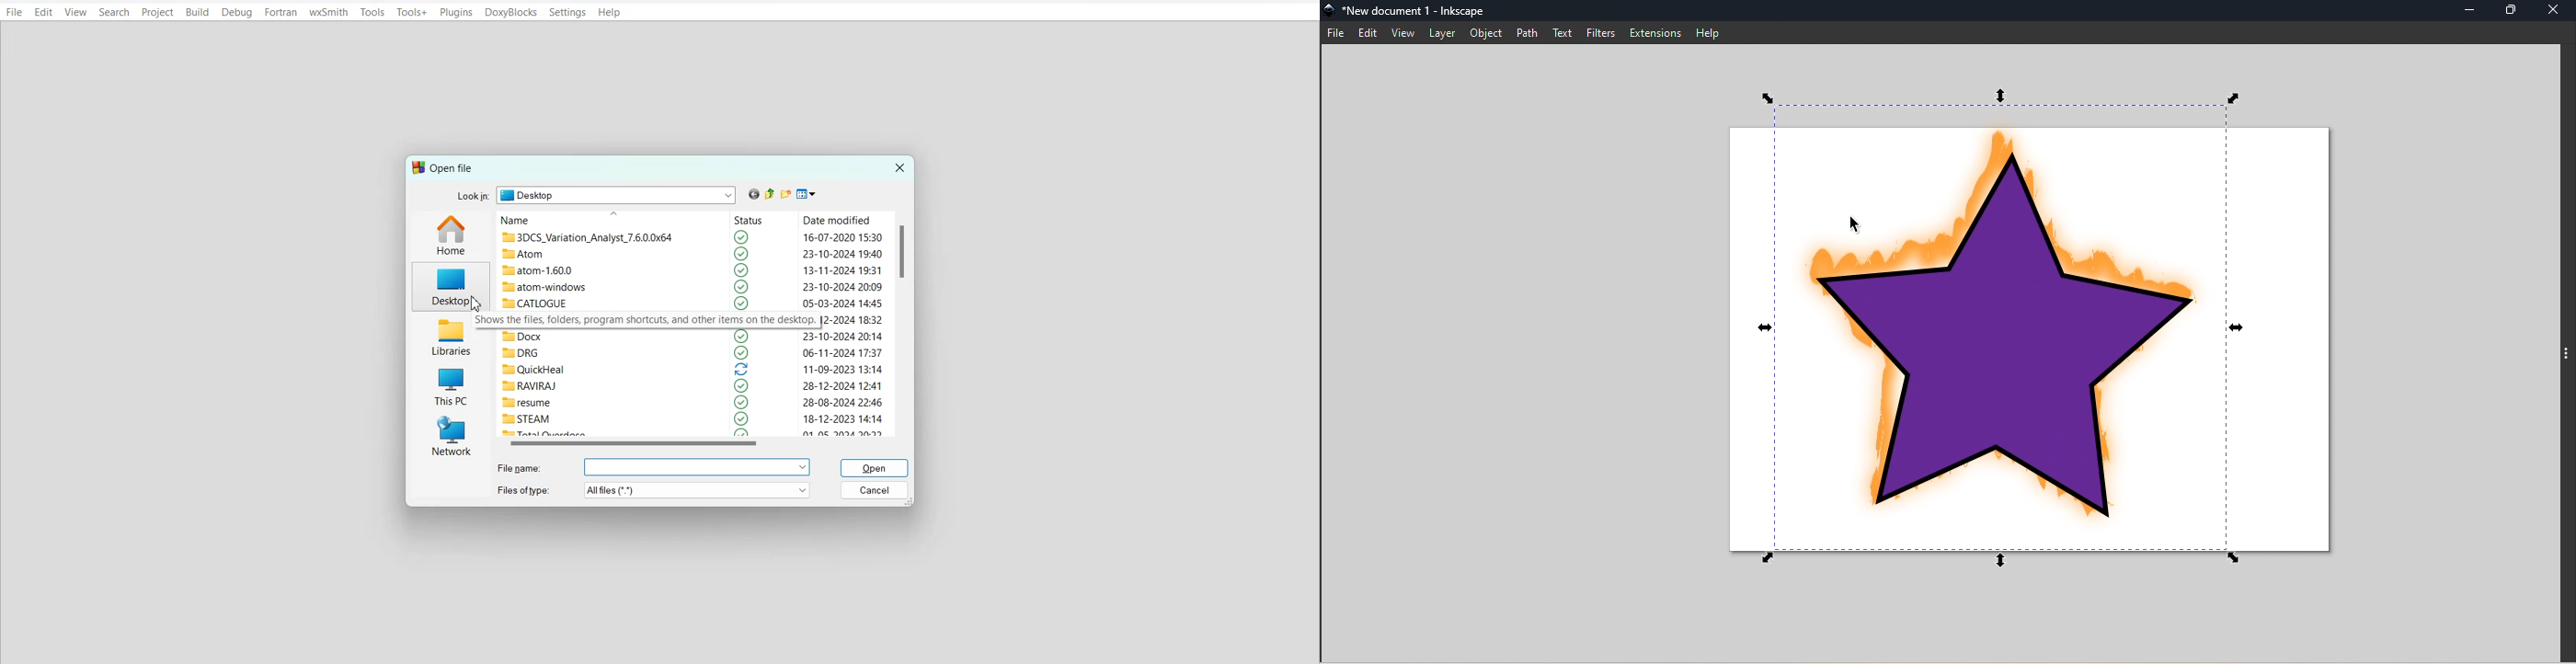 The height and width of the screenshot is (672, 2576). What do you see at coordinates (522, 467) in the screenshot?
I see `File name` at bounding box center [522, 467].